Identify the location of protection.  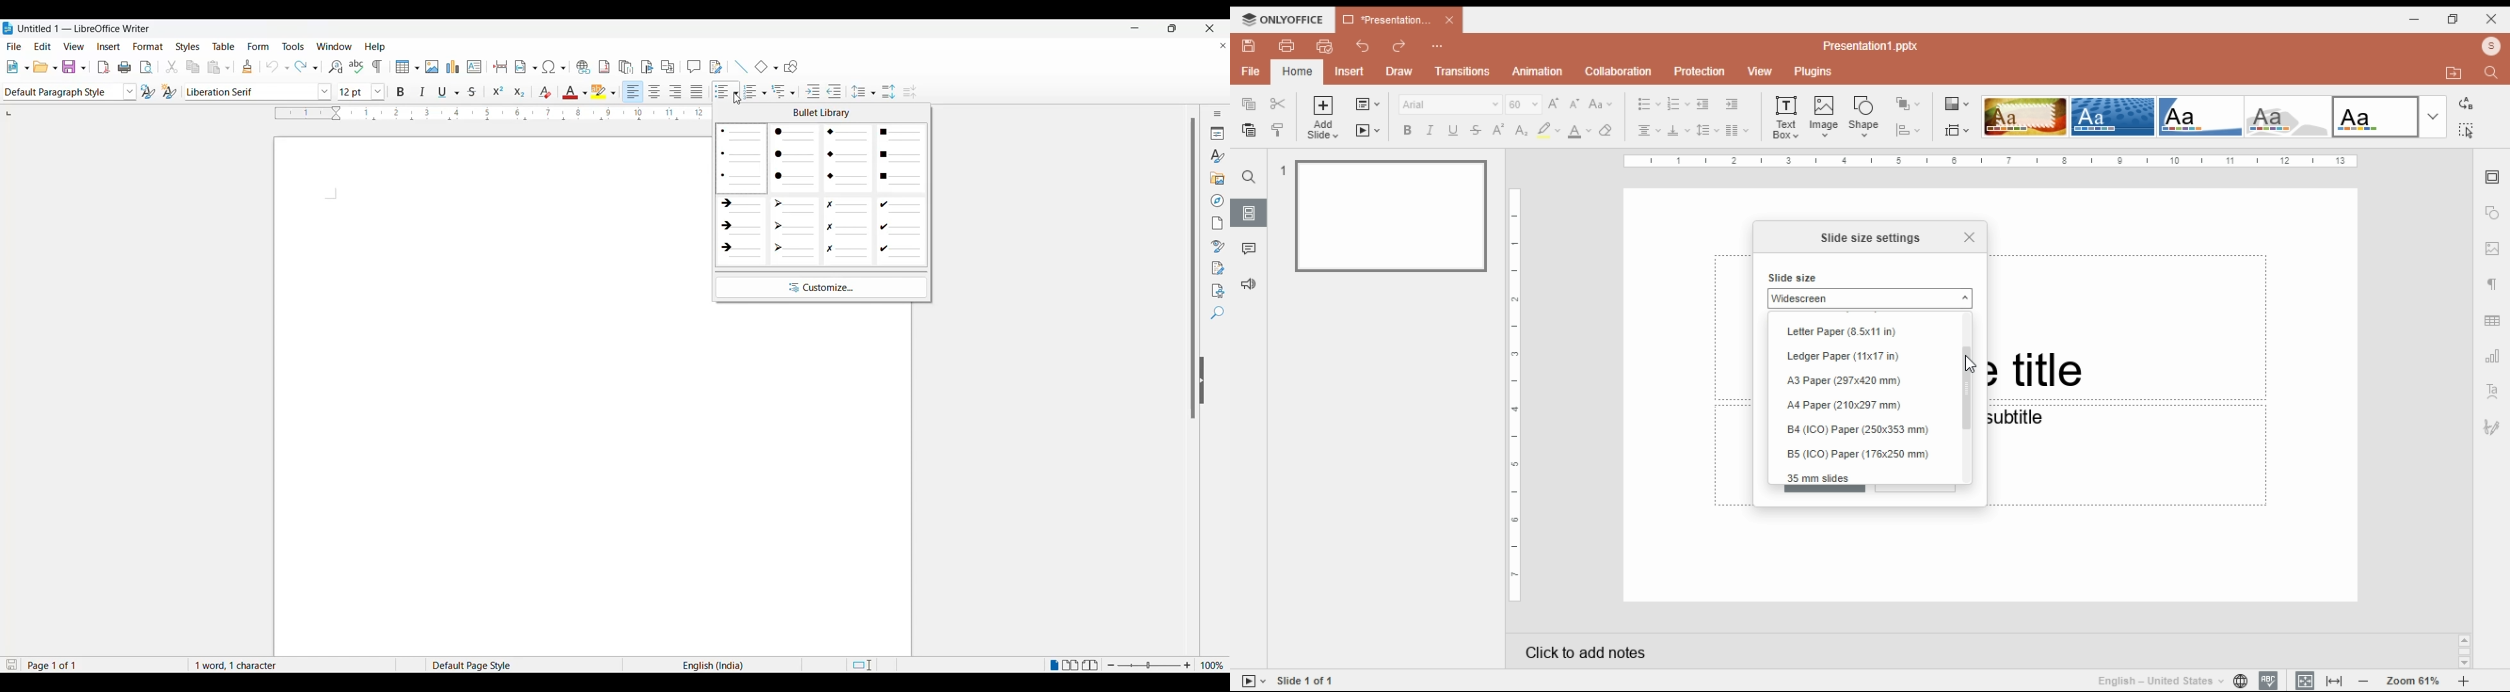
(1699, 72).